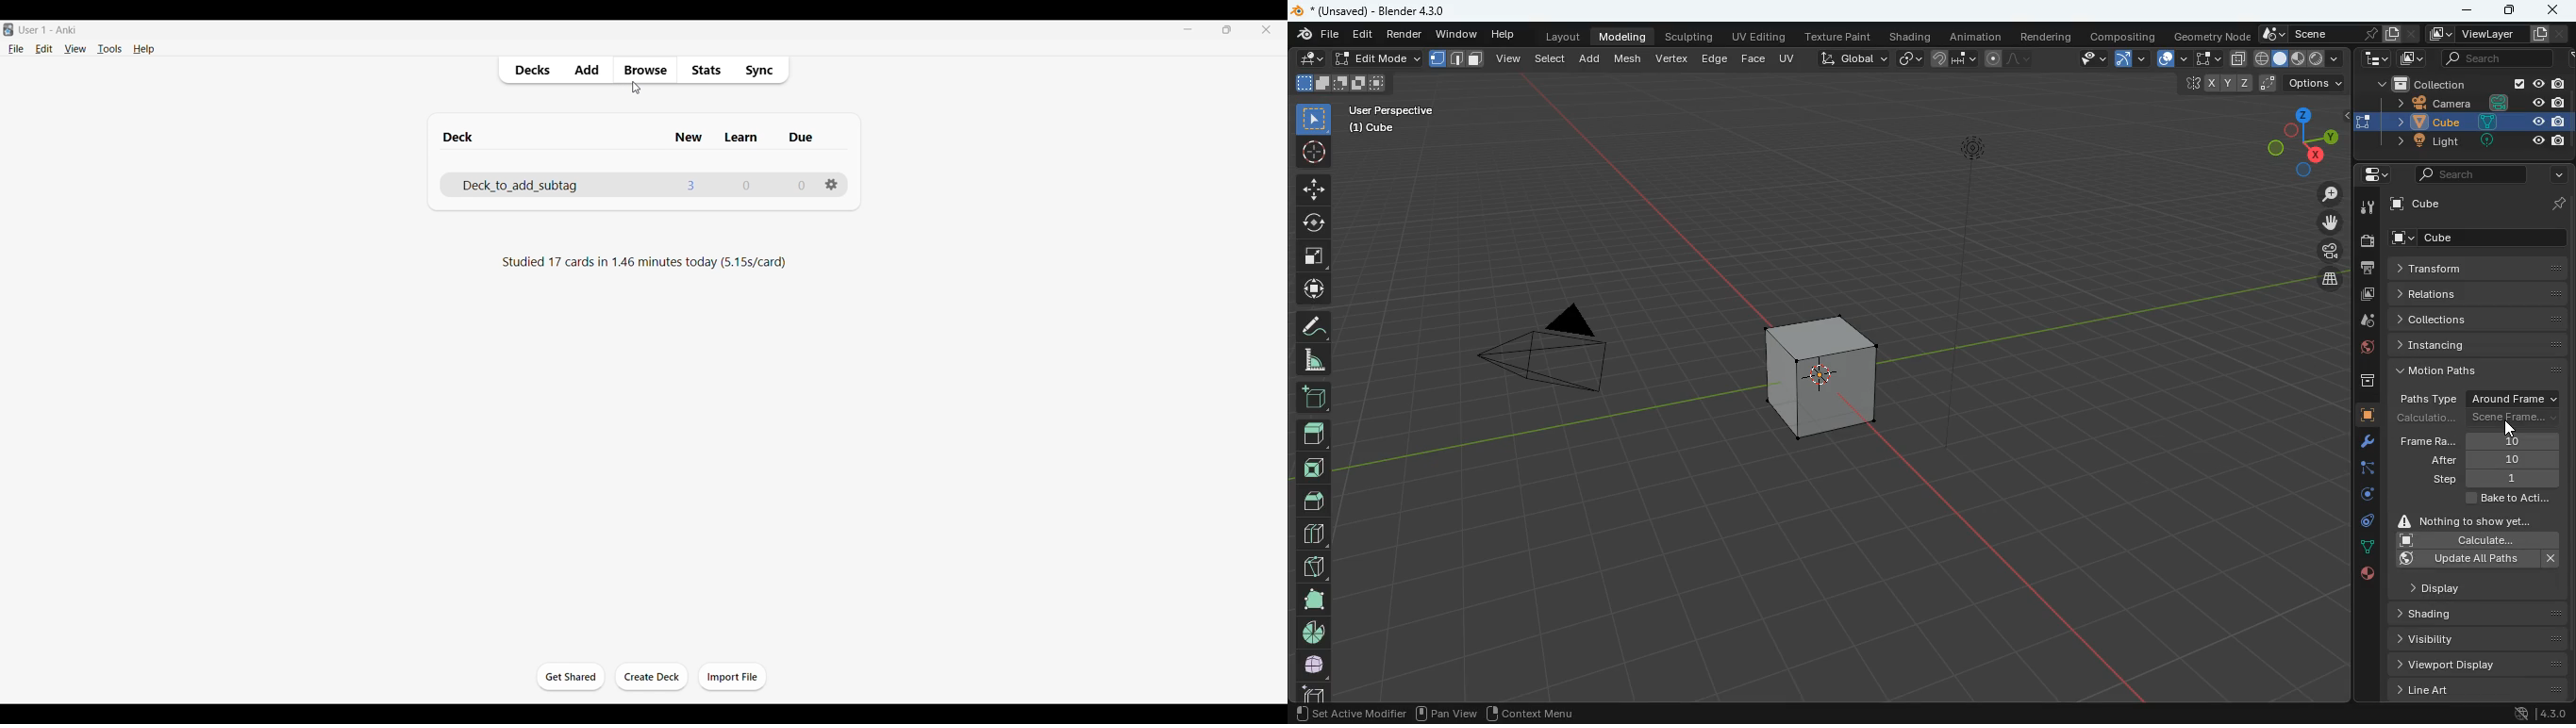 Image resolution: width=2576 pixels, height=728 pixels. Describe the element at coordinates (733, 677) in the screenshot. I see `Click to import file` at that location.